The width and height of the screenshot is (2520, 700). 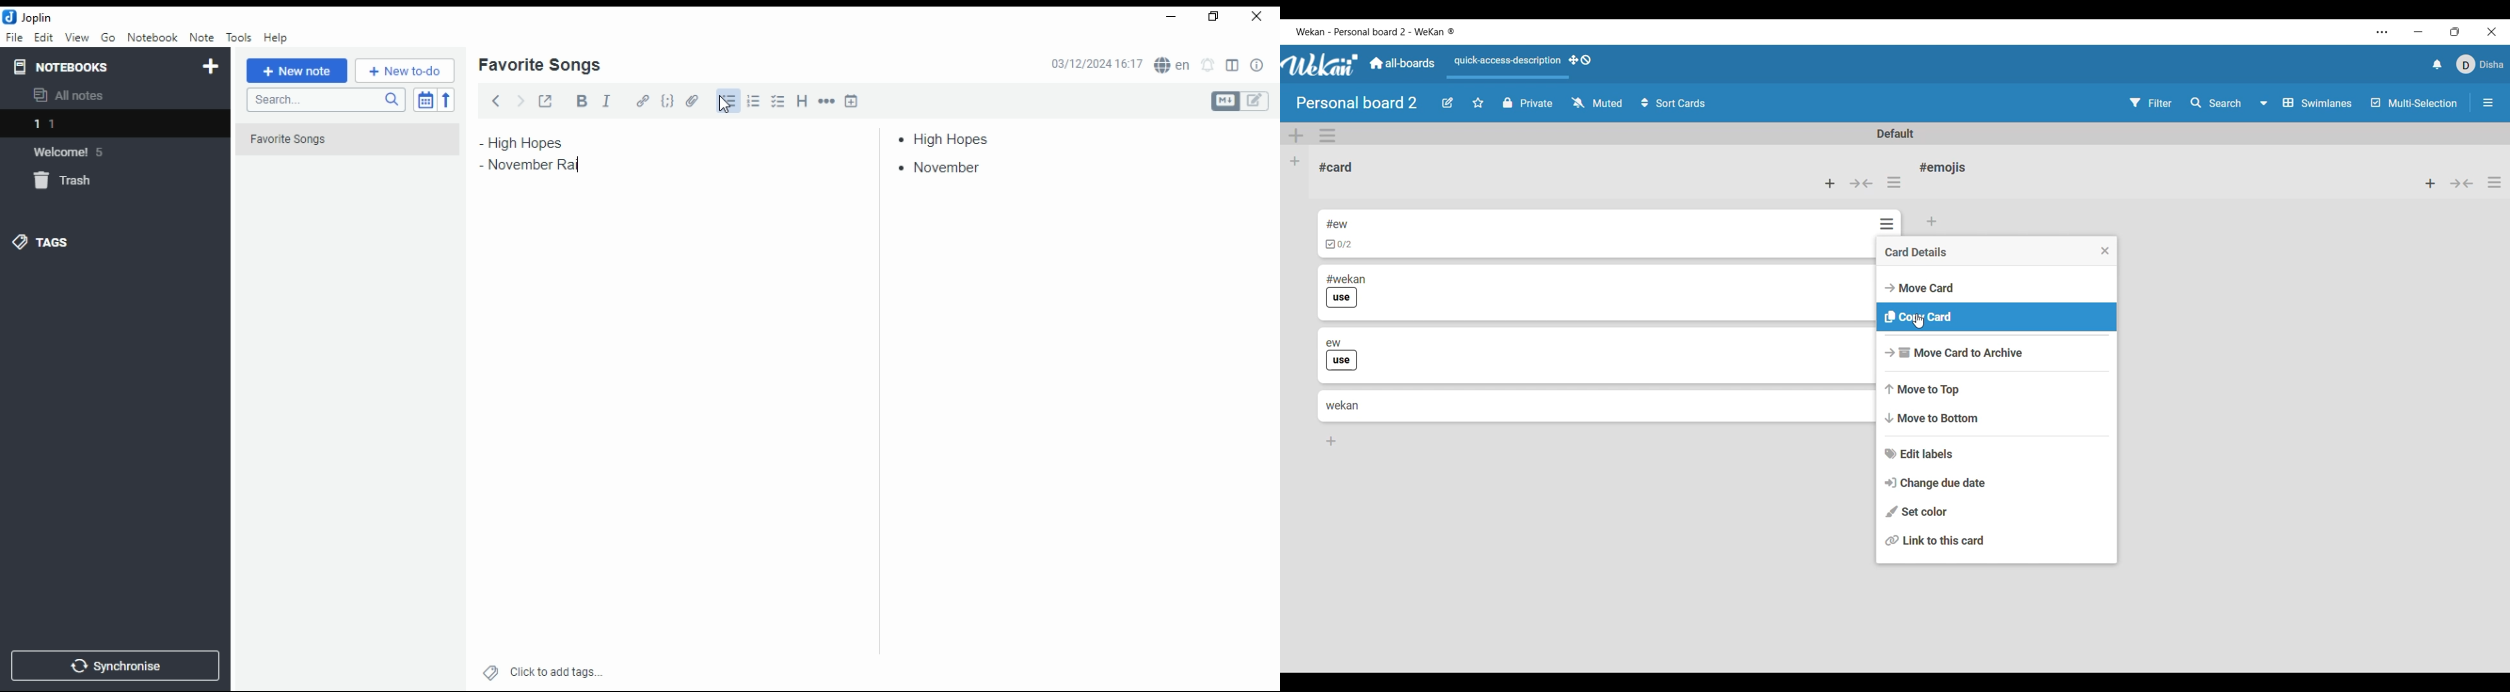 I want to click on click to add tags, so click(x=556, y=669).